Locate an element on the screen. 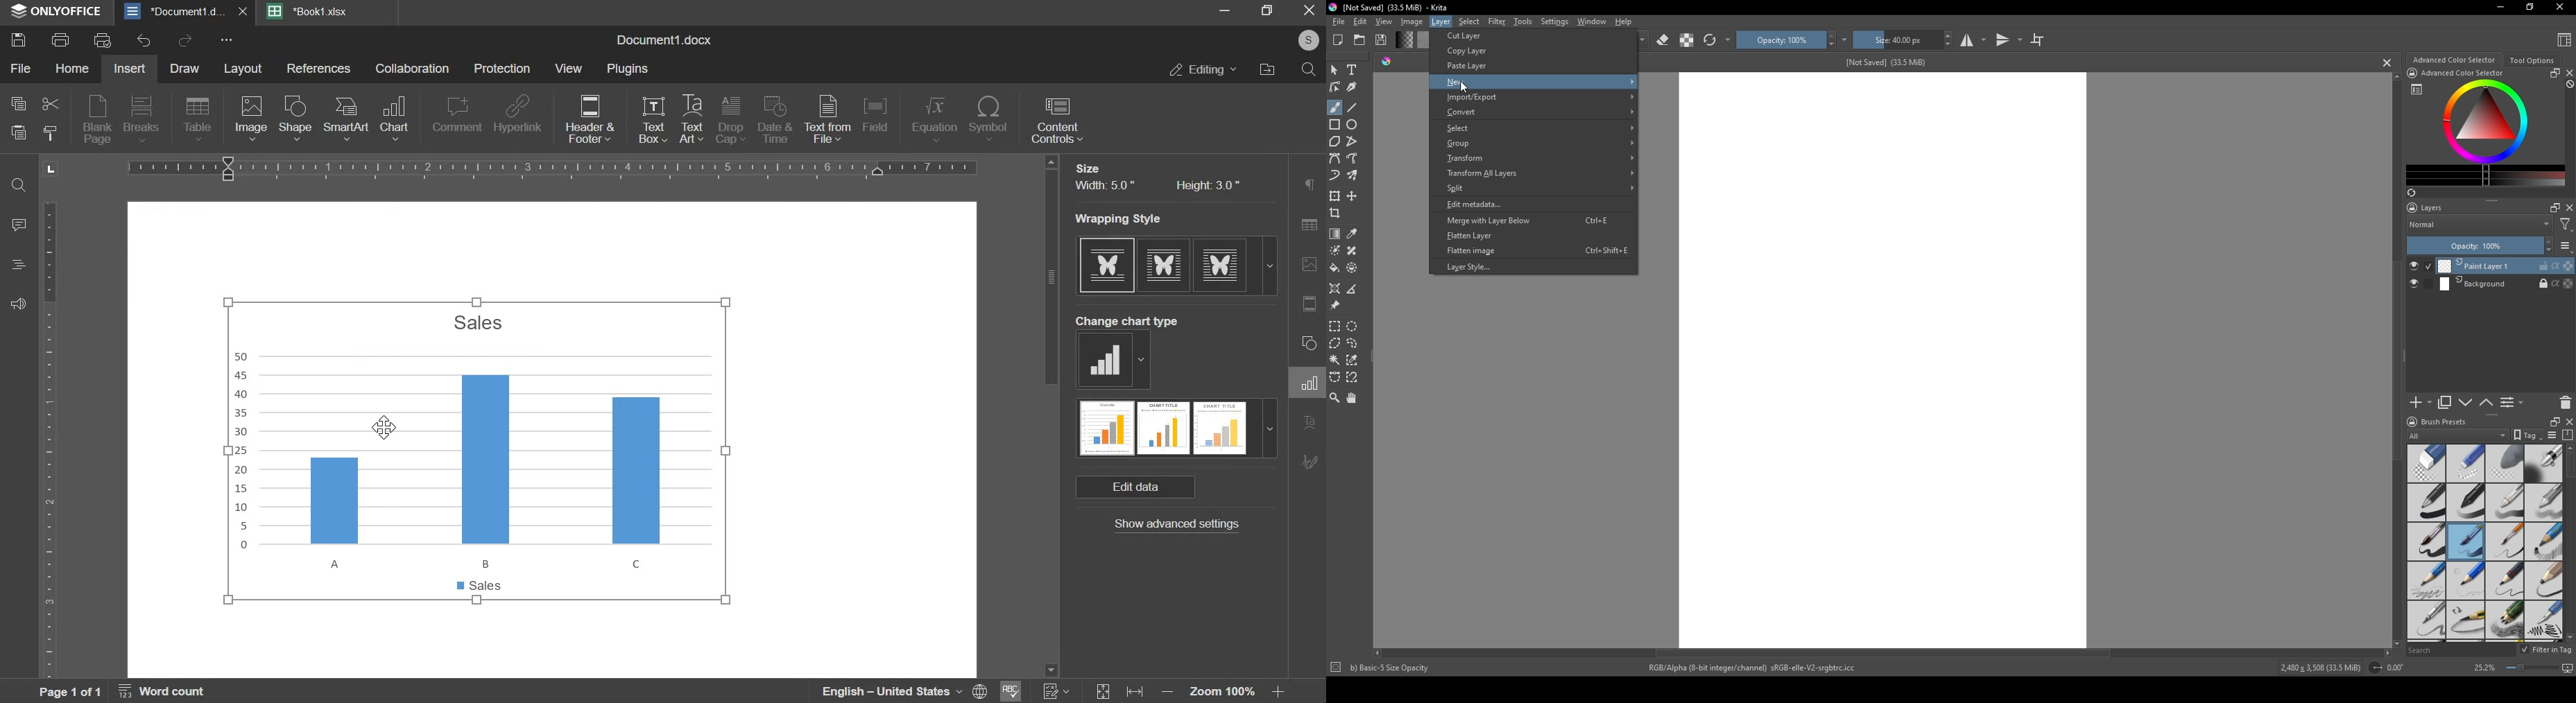  2,480 x 3,508 (33.5 MiB) is located at coordinates (2319, 669).